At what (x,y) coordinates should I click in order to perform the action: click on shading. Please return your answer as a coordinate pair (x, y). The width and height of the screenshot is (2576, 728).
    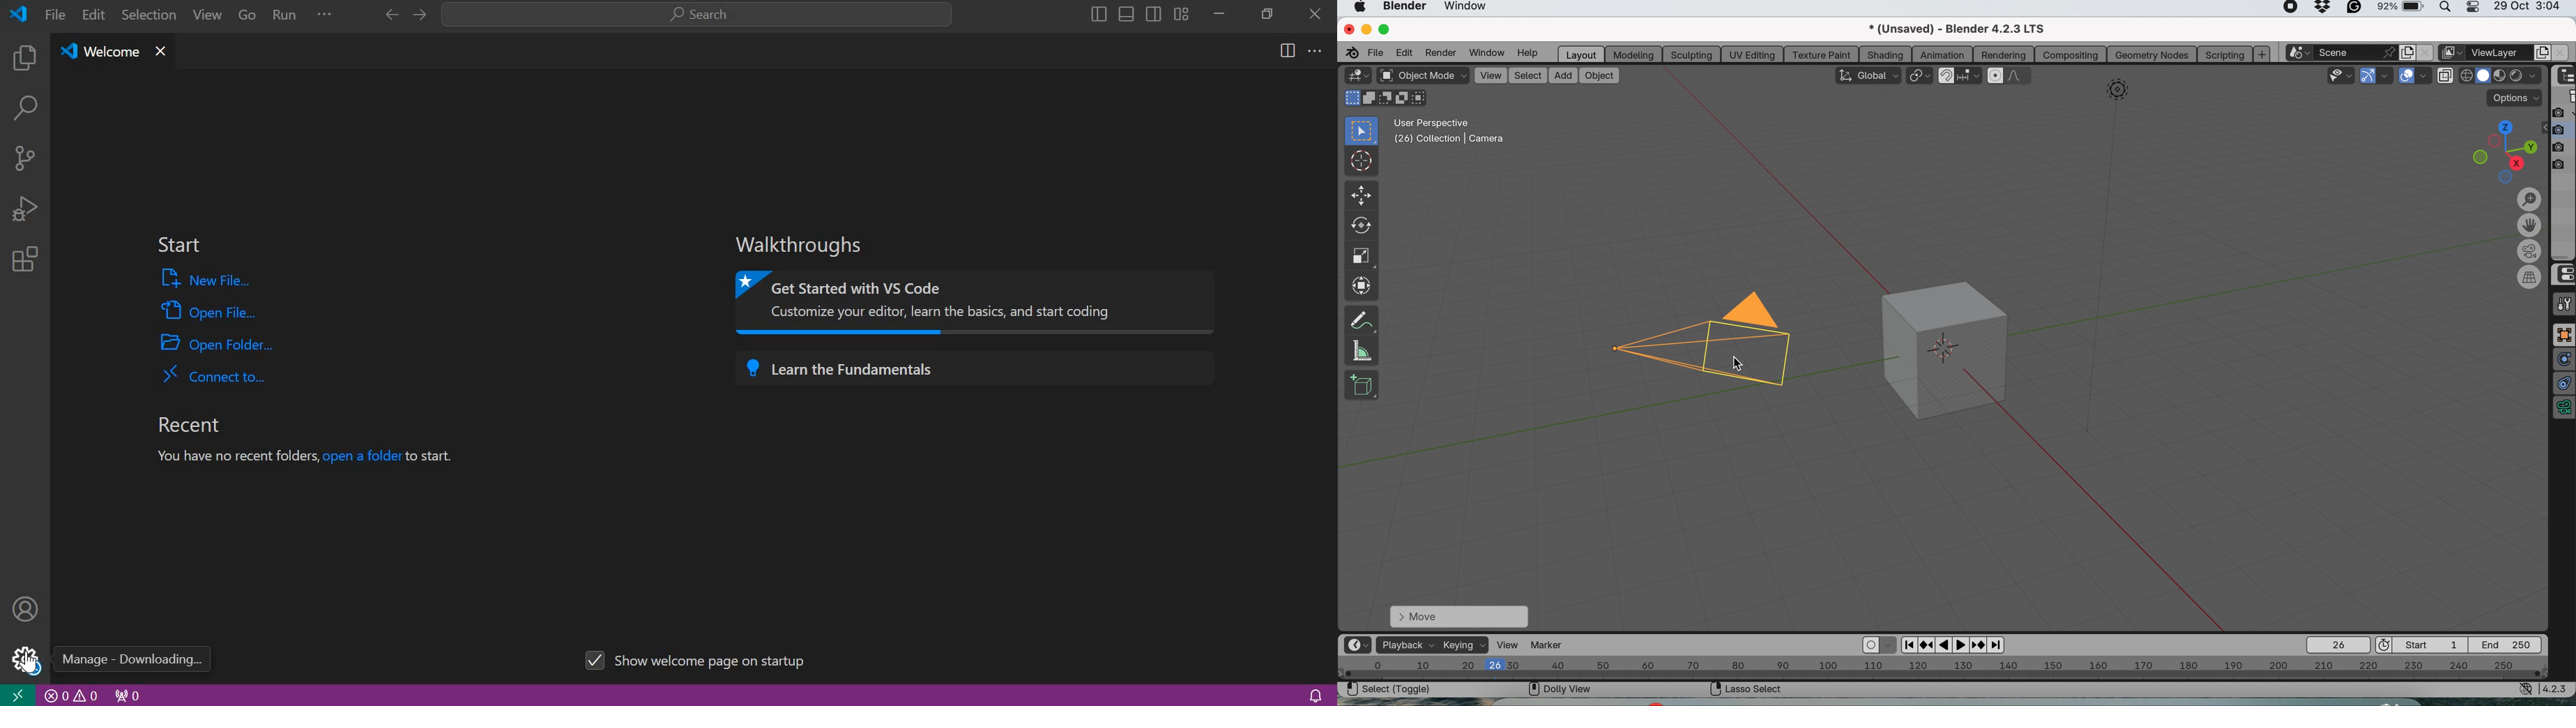
    Looking at the image, I should click on (1885, 54).